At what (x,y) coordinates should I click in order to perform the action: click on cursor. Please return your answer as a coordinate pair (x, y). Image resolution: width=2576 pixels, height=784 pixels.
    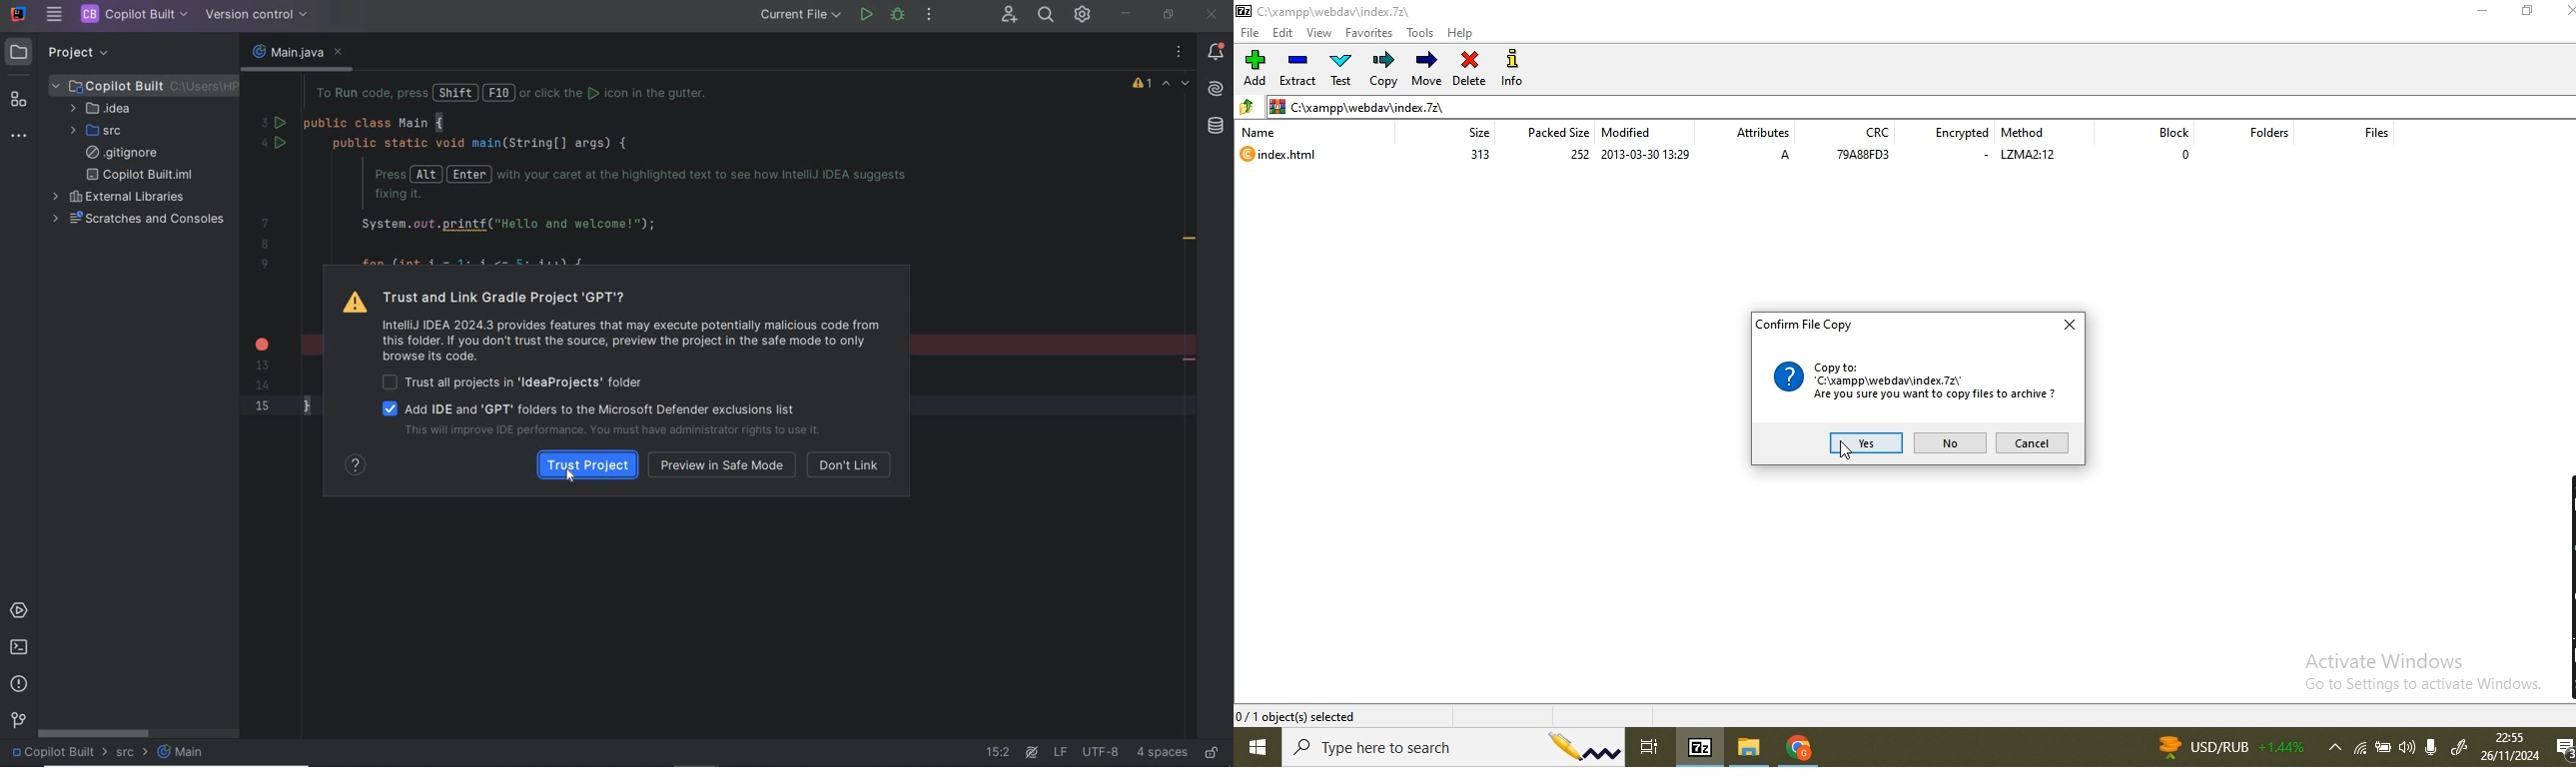
    Looking at the image, I should click on (571, 475).